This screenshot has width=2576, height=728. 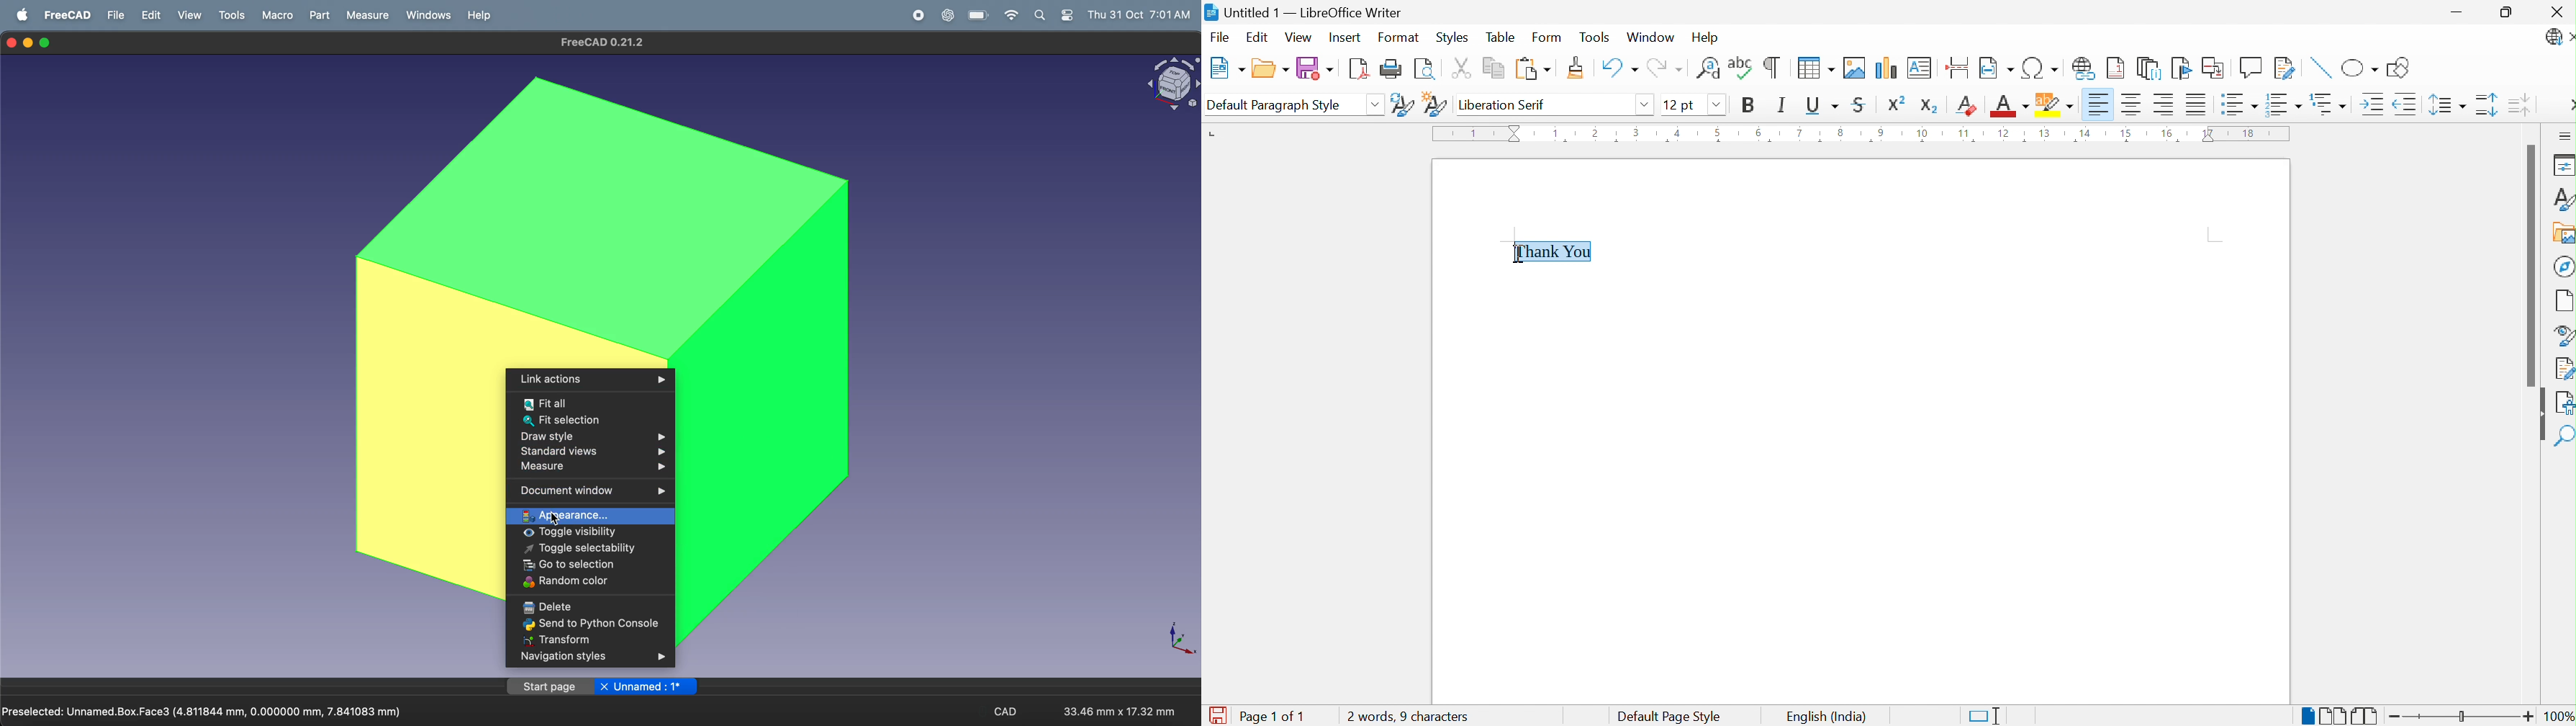 I want to click on Minimize, so click(x=2458, y=12).